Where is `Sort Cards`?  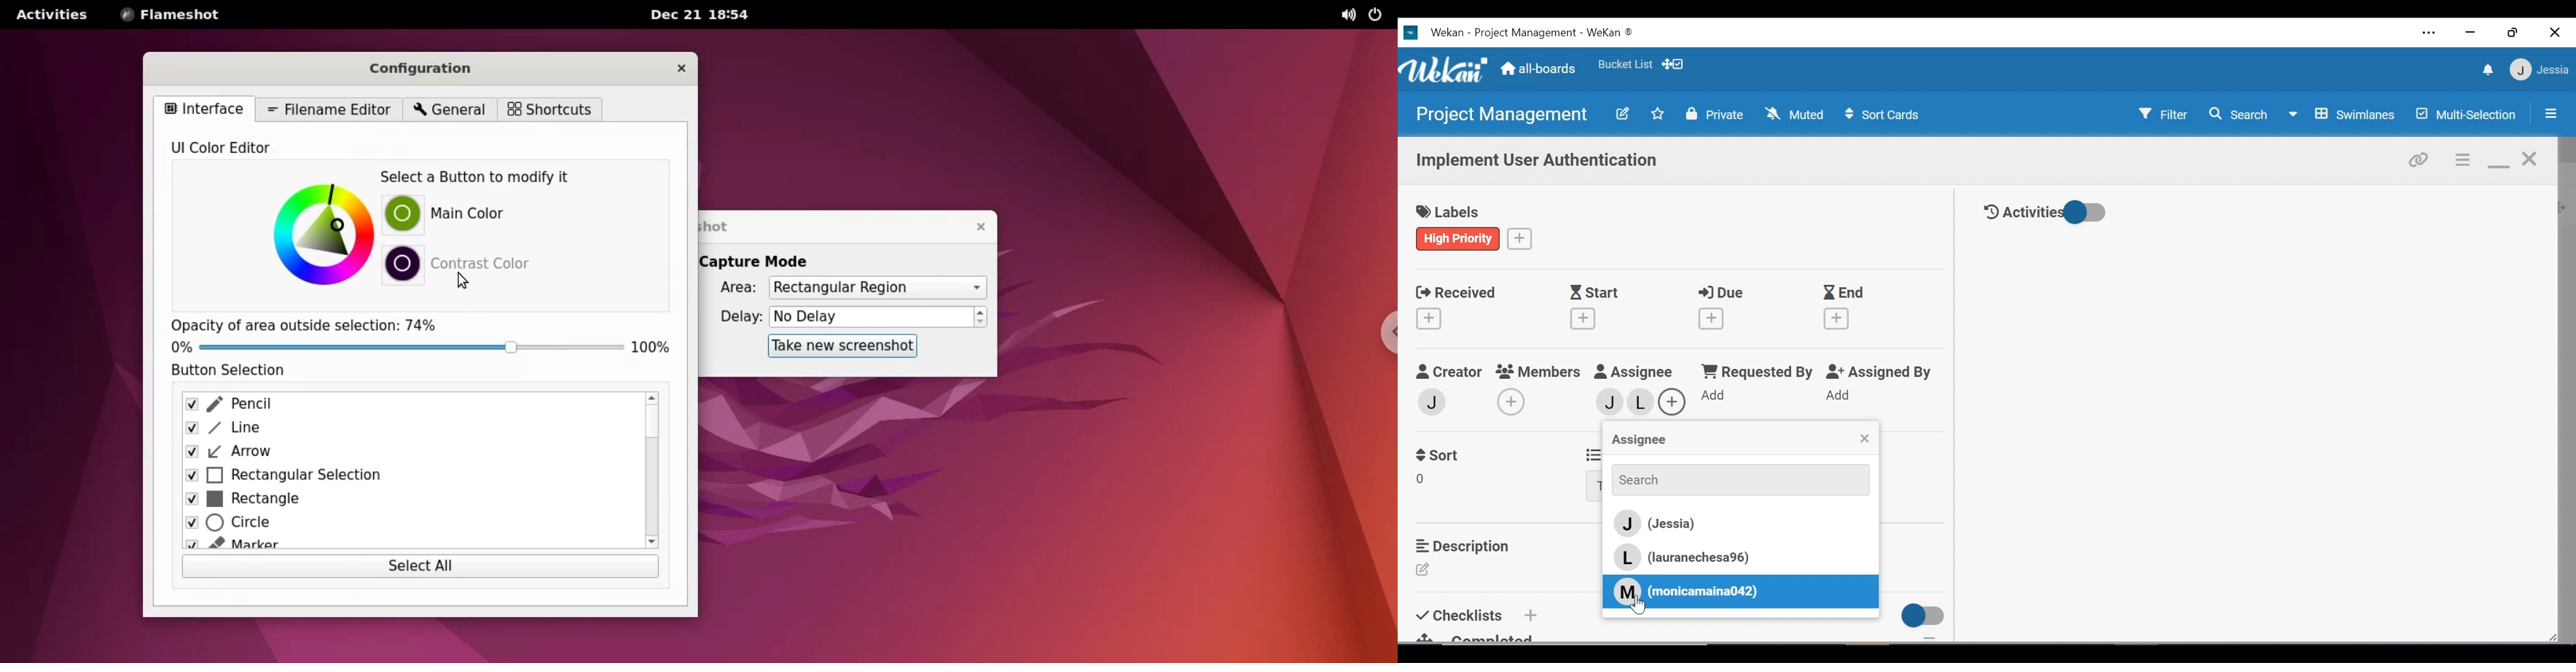
Sort Cards is located at coordinates (1881, 115).